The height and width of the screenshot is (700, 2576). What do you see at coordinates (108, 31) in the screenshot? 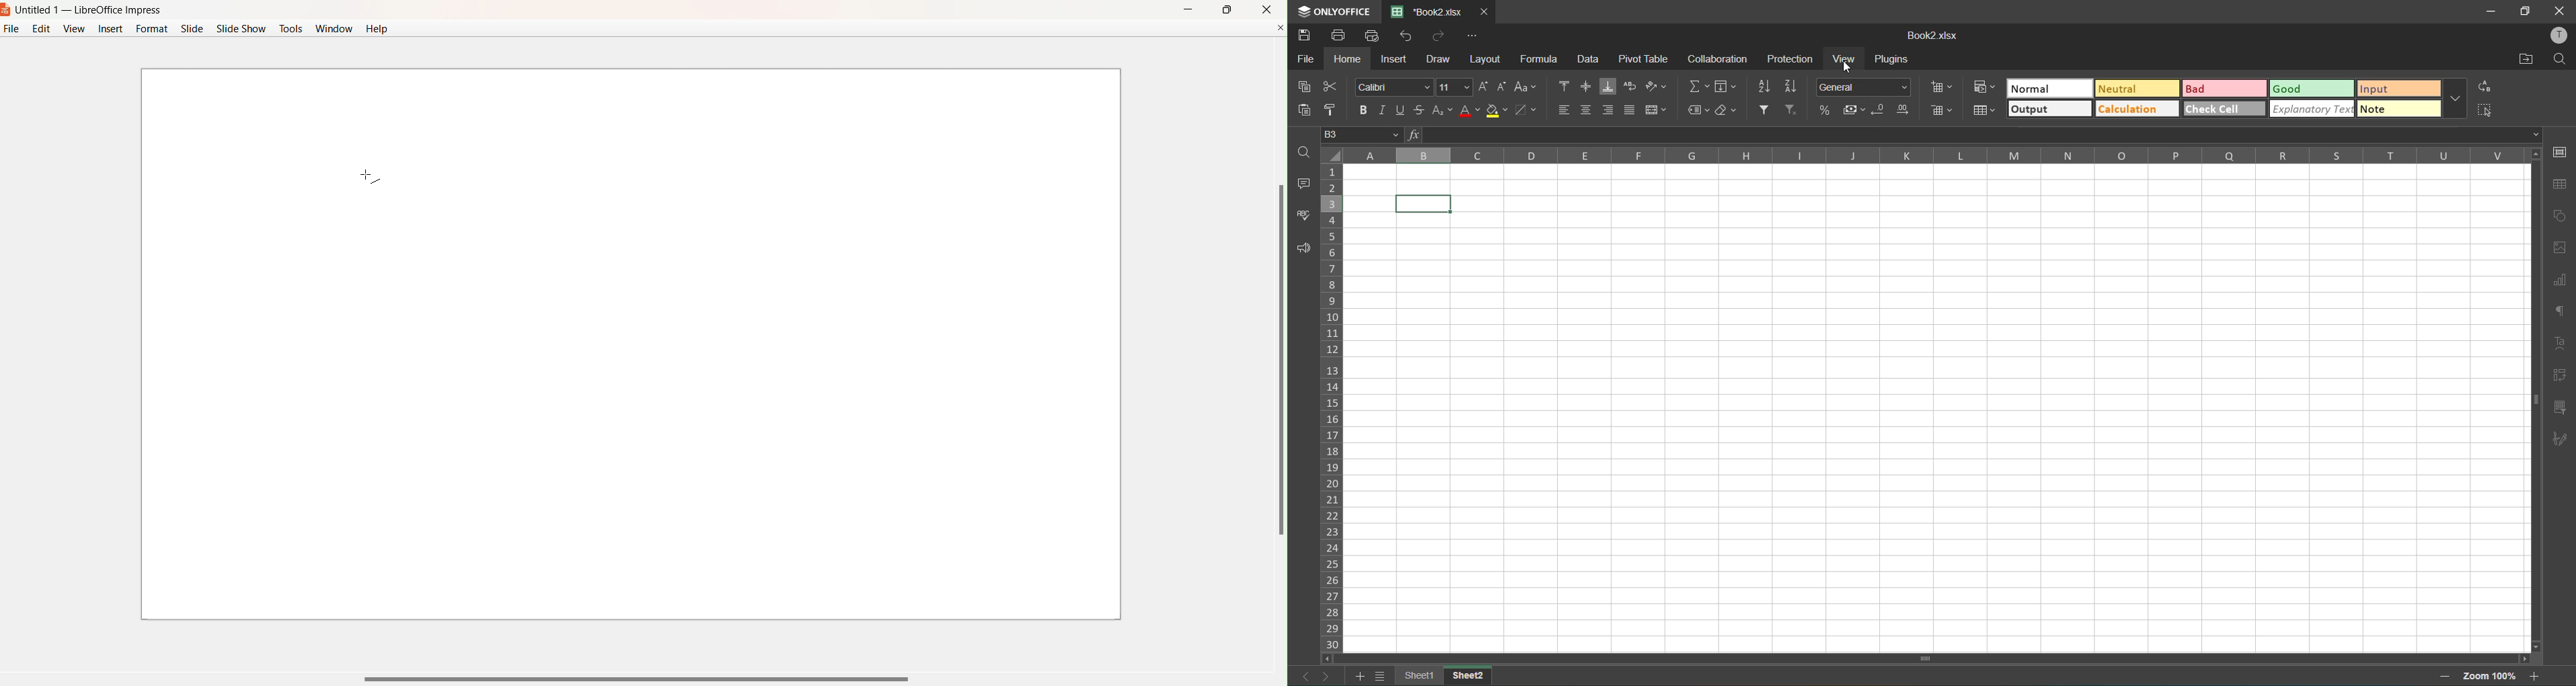
I see `Insert` at bounding box center [108, 31].